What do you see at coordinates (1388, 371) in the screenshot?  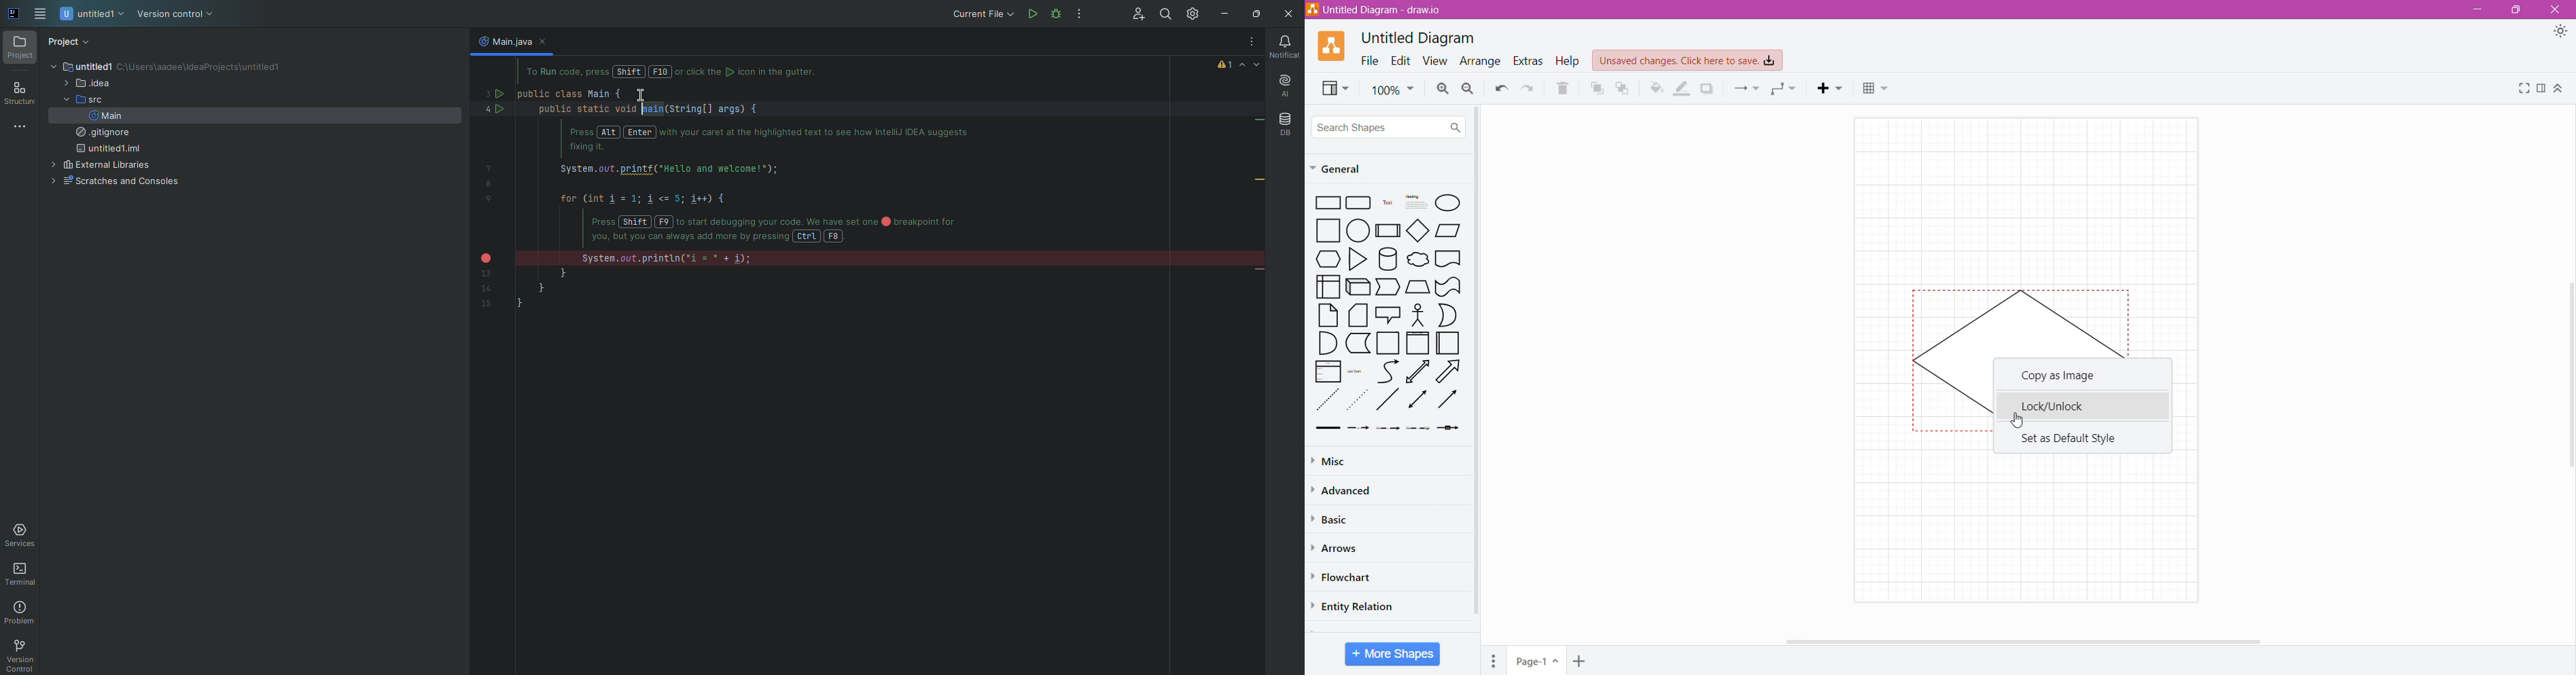 I see `Curves` at bounding box center [1388, 371].